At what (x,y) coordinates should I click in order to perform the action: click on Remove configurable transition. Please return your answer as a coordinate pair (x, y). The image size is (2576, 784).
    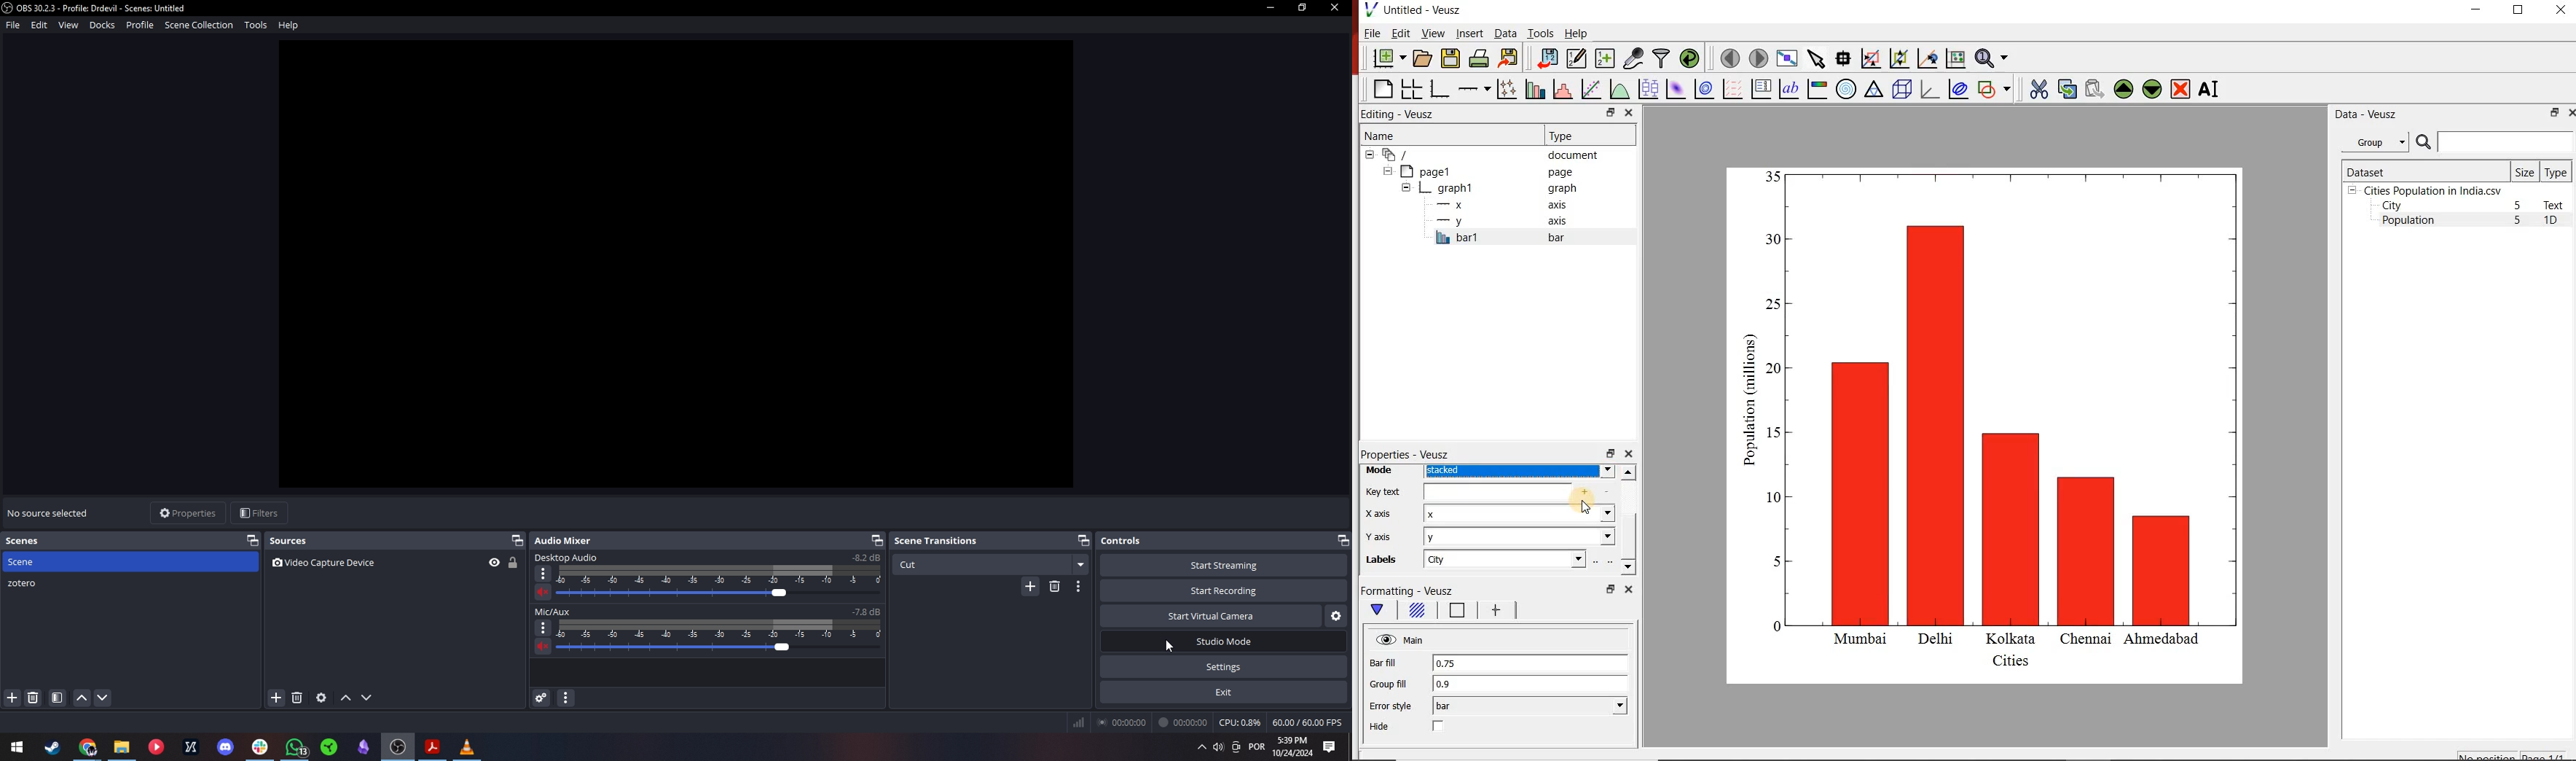
    Looking at the image, I should click on (1054, 587).